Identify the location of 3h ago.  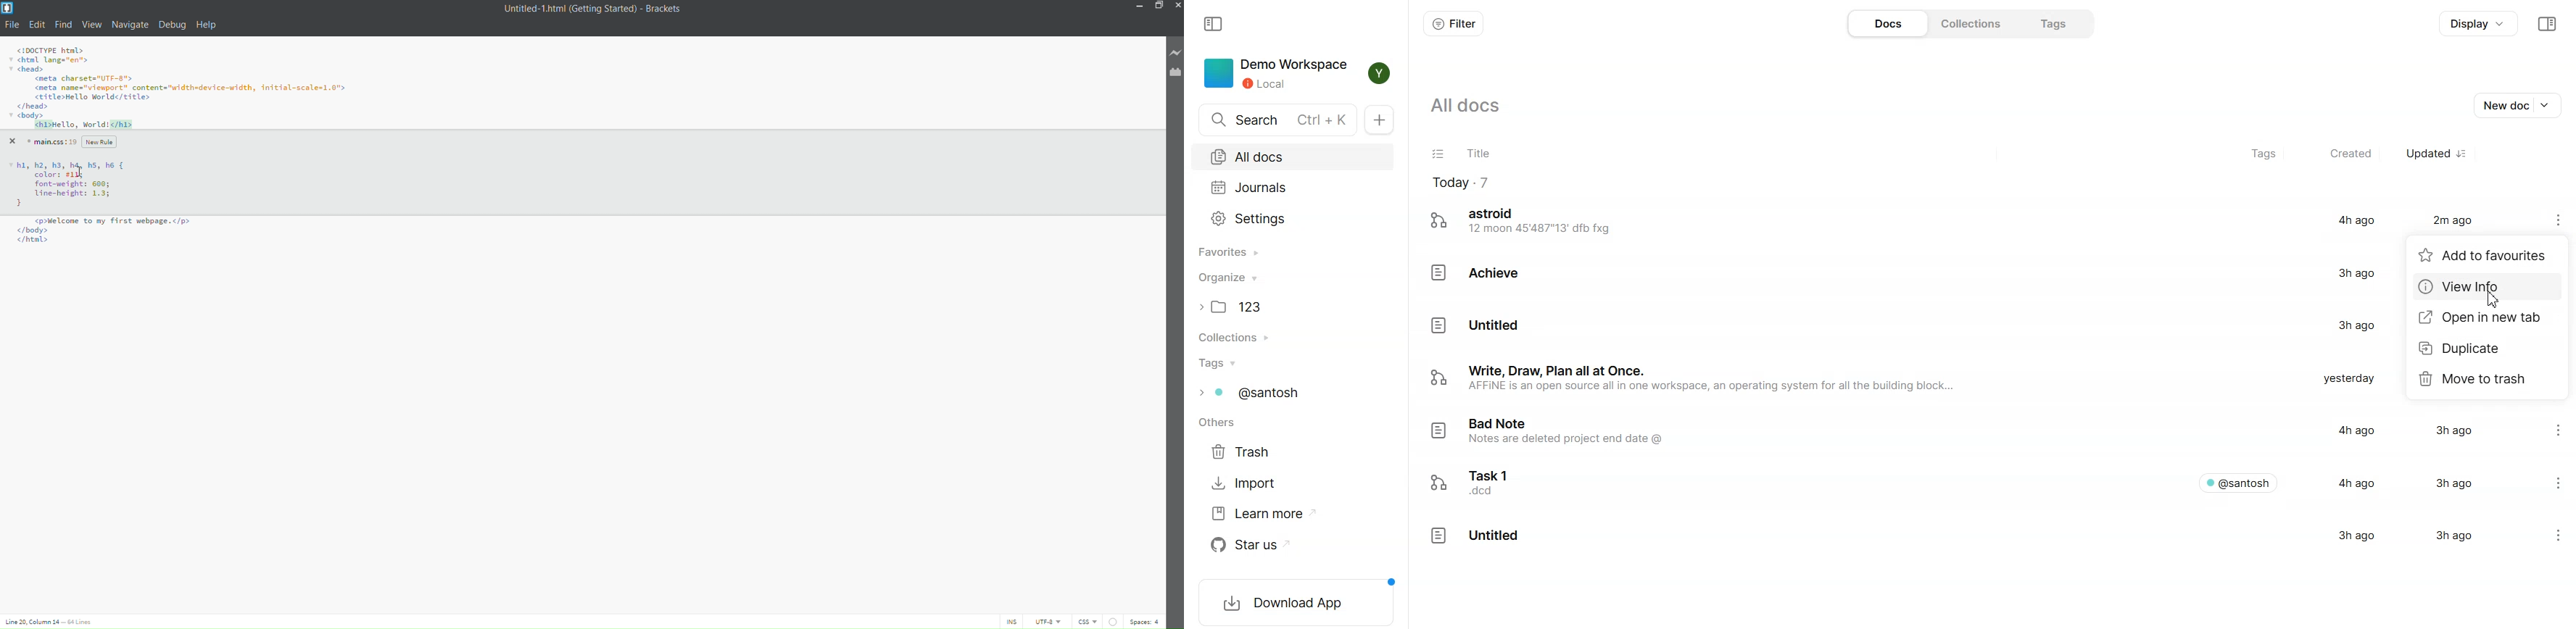
(2356, 272).